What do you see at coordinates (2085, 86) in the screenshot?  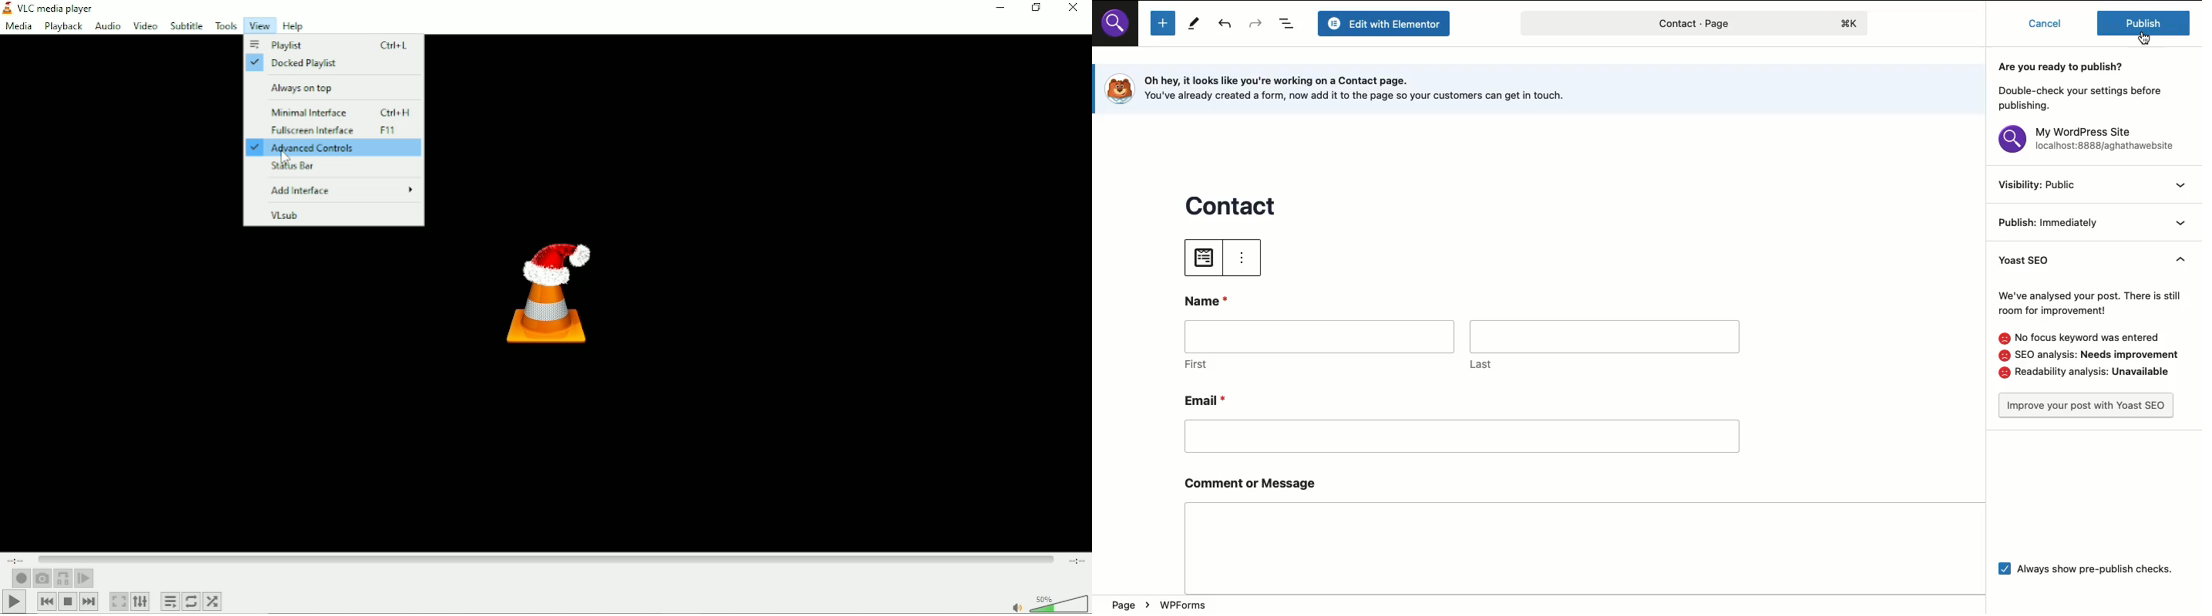 I see `Are you ready to publish?Double-check your settings before publishing.` at bounding box center [2085, 86].